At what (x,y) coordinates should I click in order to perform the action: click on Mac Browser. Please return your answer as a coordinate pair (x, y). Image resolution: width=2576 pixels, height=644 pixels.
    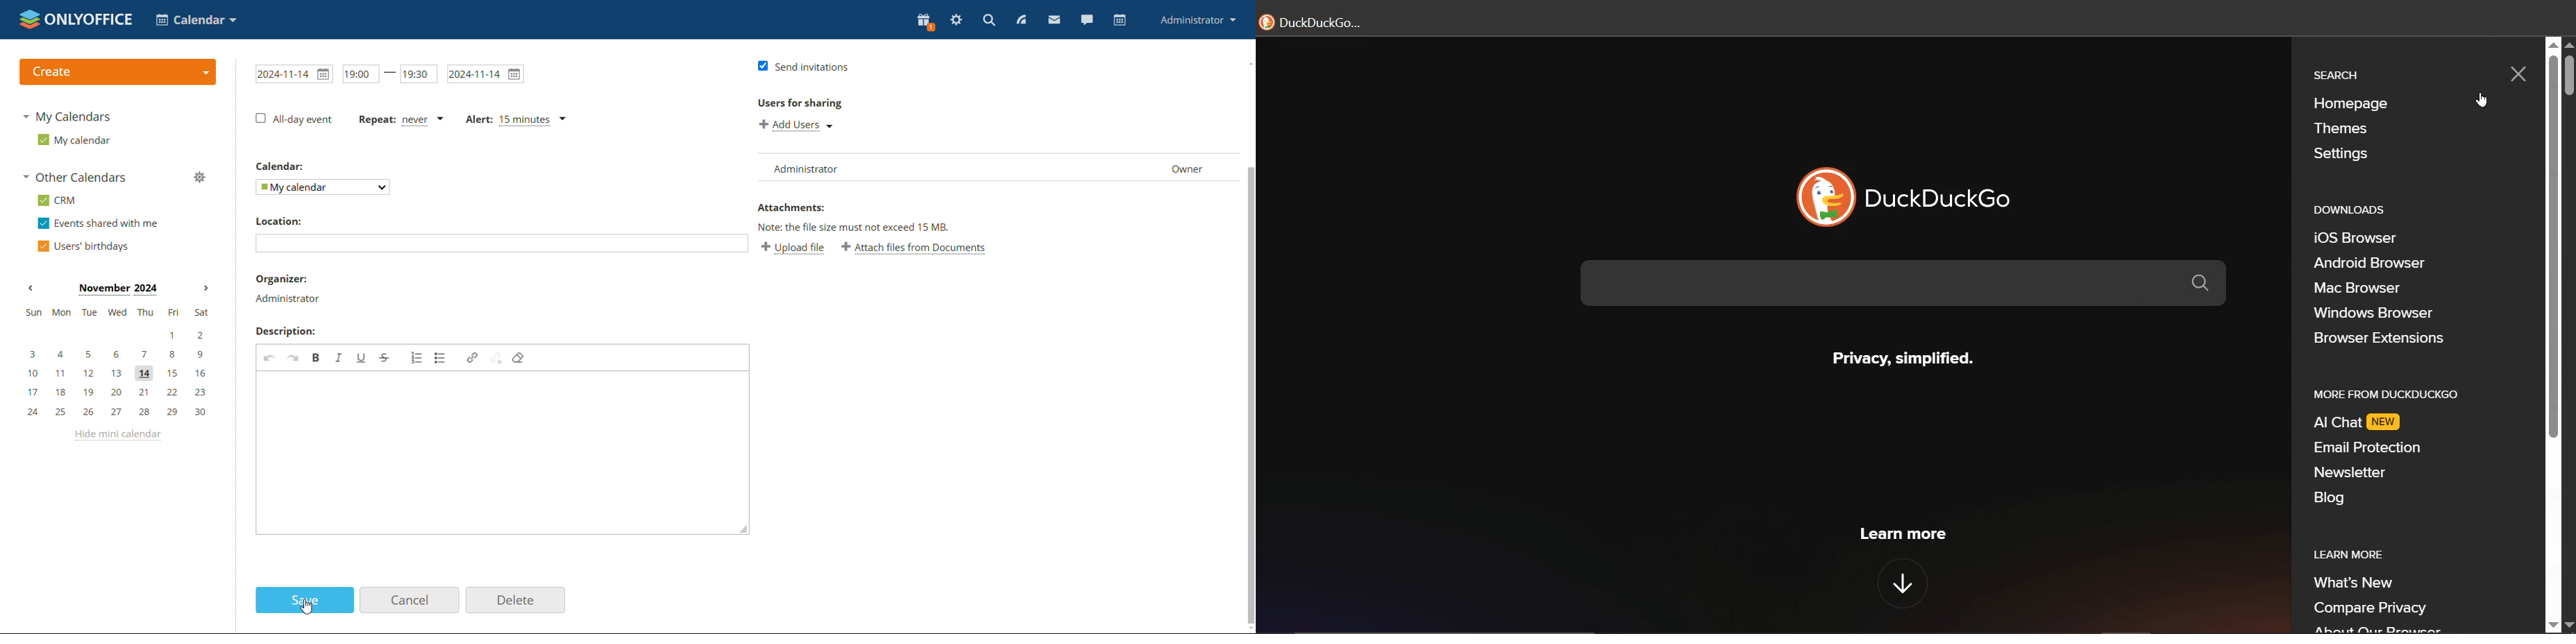
    Looking at the image, I should click on (2360, 286).